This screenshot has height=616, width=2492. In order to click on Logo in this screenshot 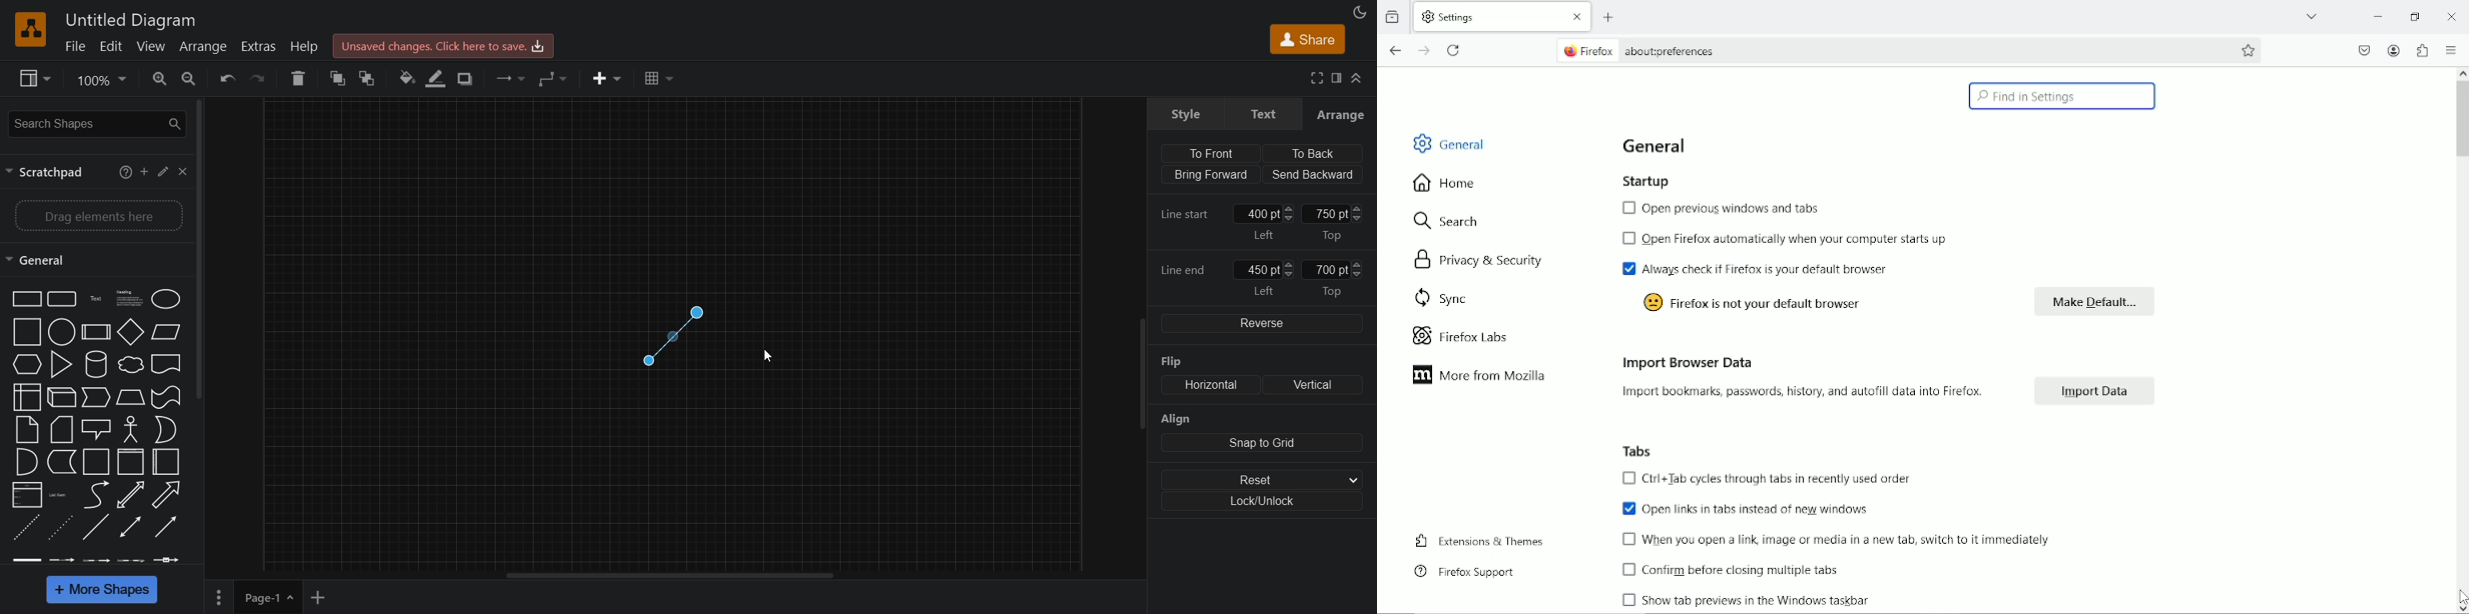, I will do `click(33, 28)`.